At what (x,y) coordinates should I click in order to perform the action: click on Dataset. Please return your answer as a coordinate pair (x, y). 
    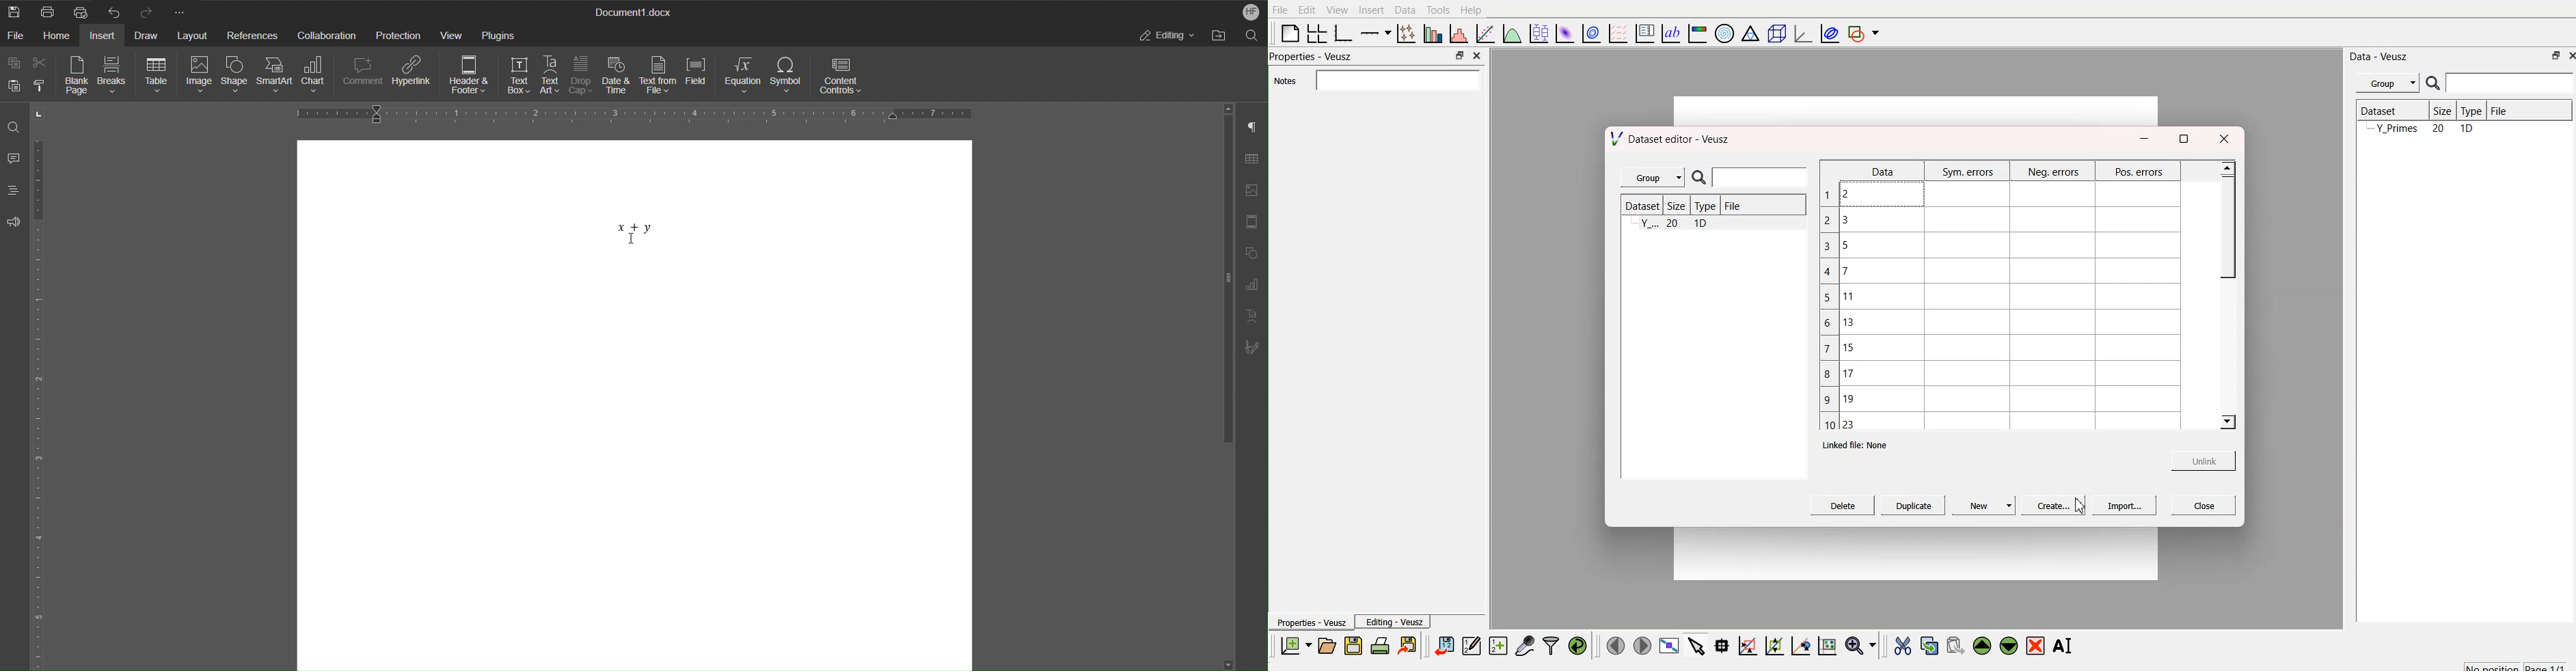
    Looking at the image, I should click on (1640, 207).